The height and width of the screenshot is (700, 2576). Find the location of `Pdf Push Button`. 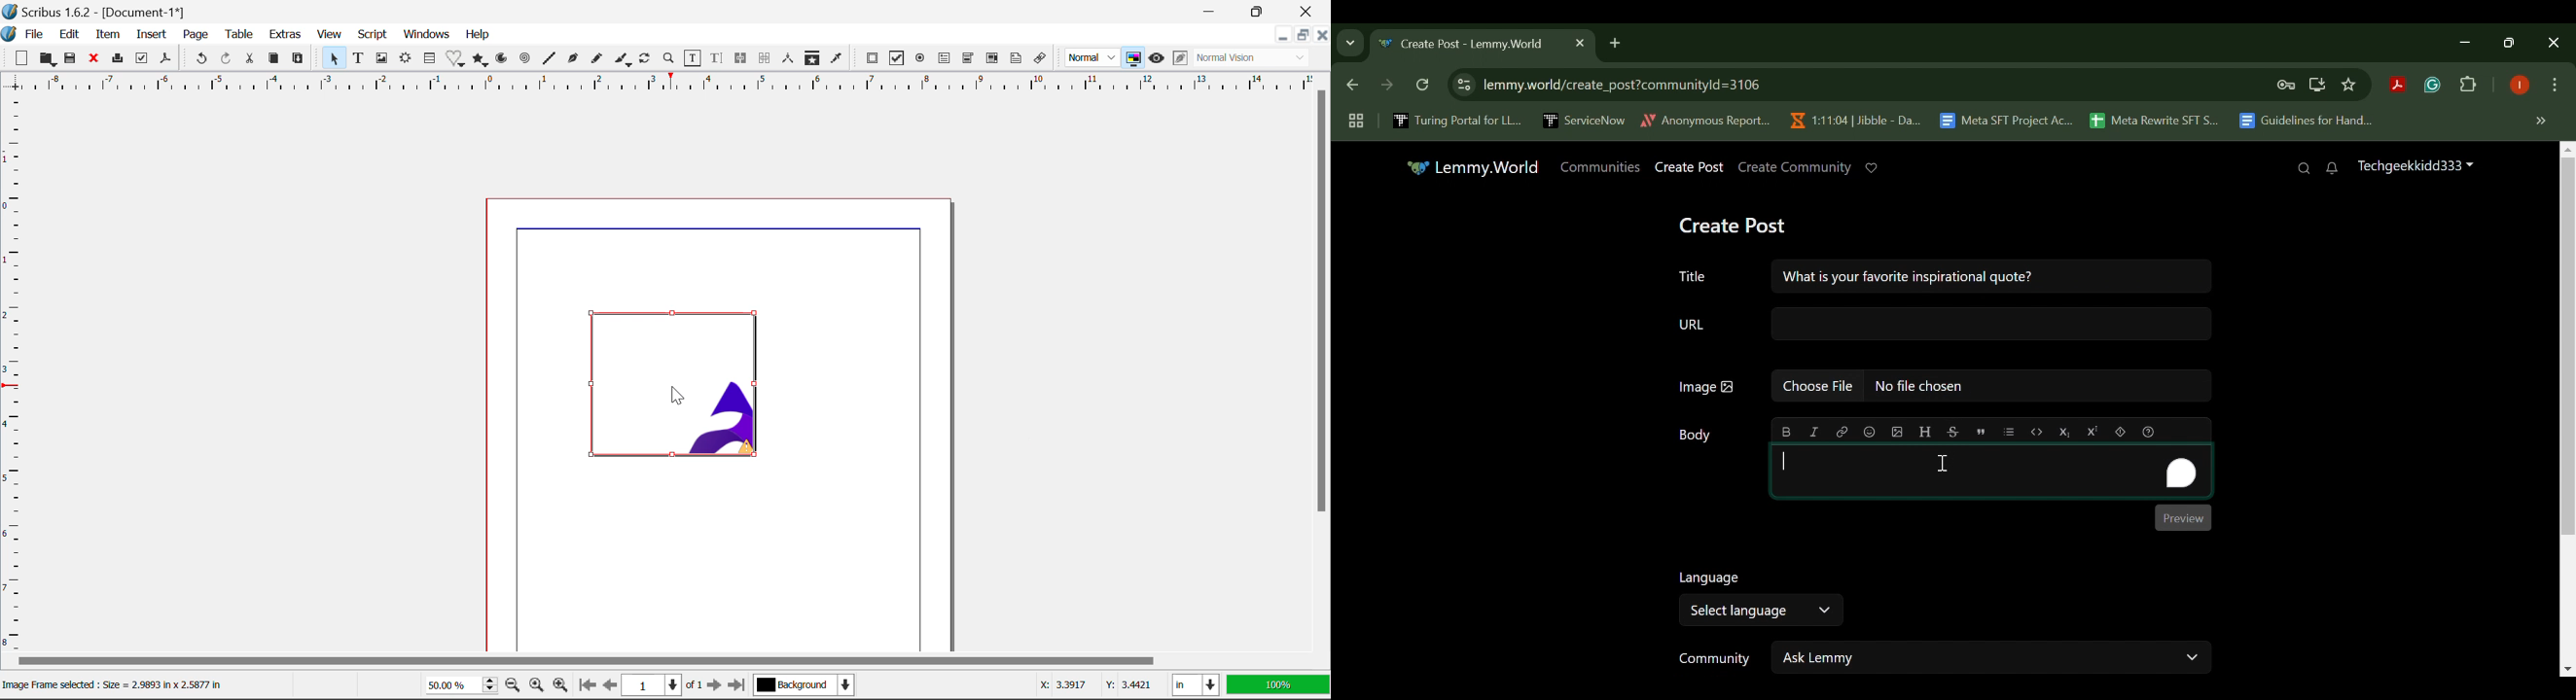

Pdf Push Button is located at coordinates (873, 60).